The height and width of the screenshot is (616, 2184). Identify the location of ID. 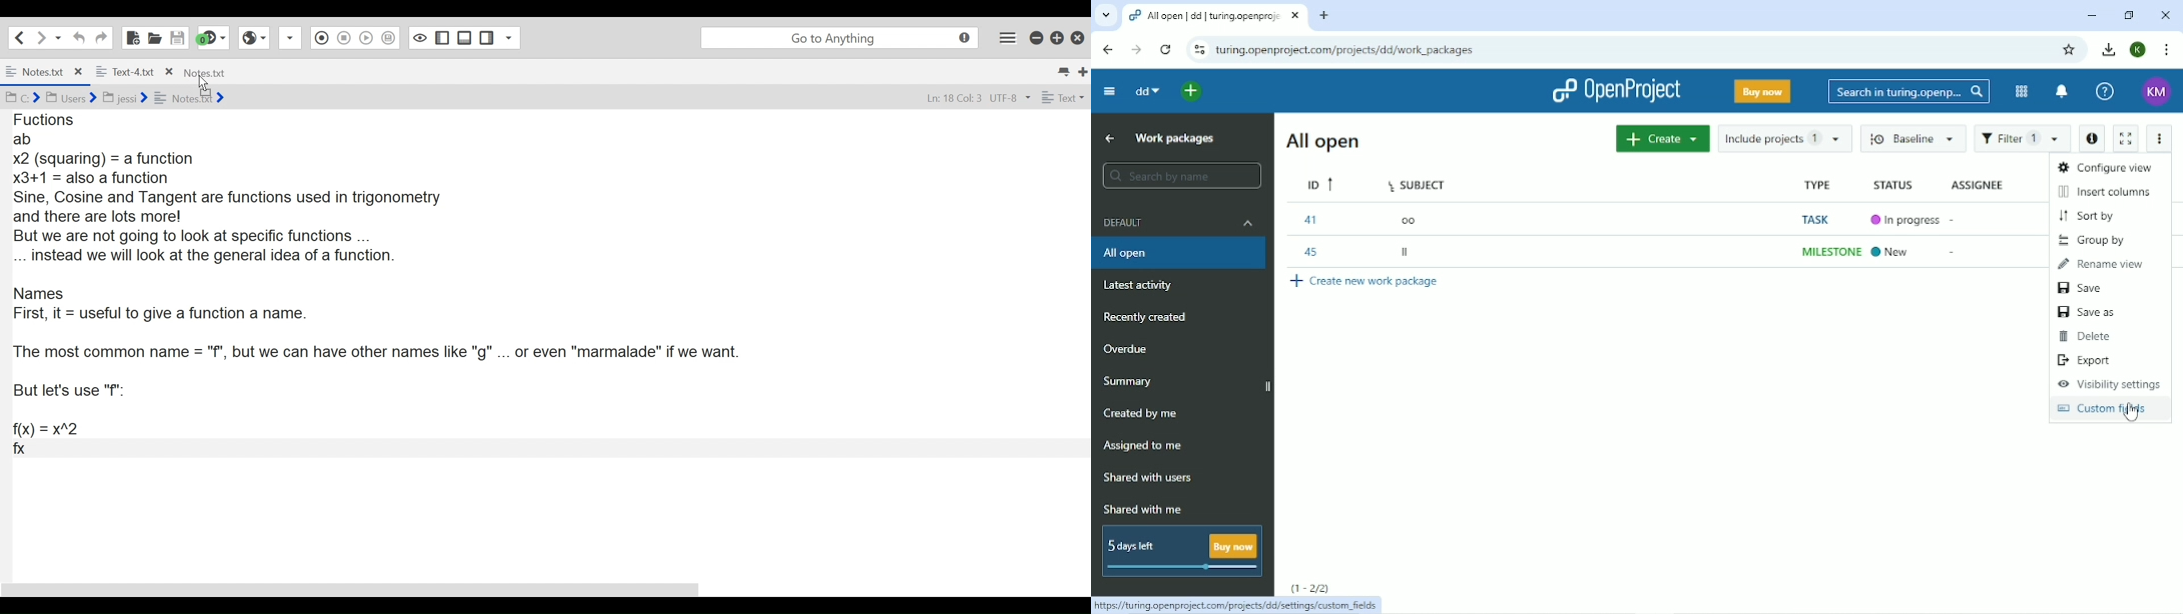
(1322, 219).